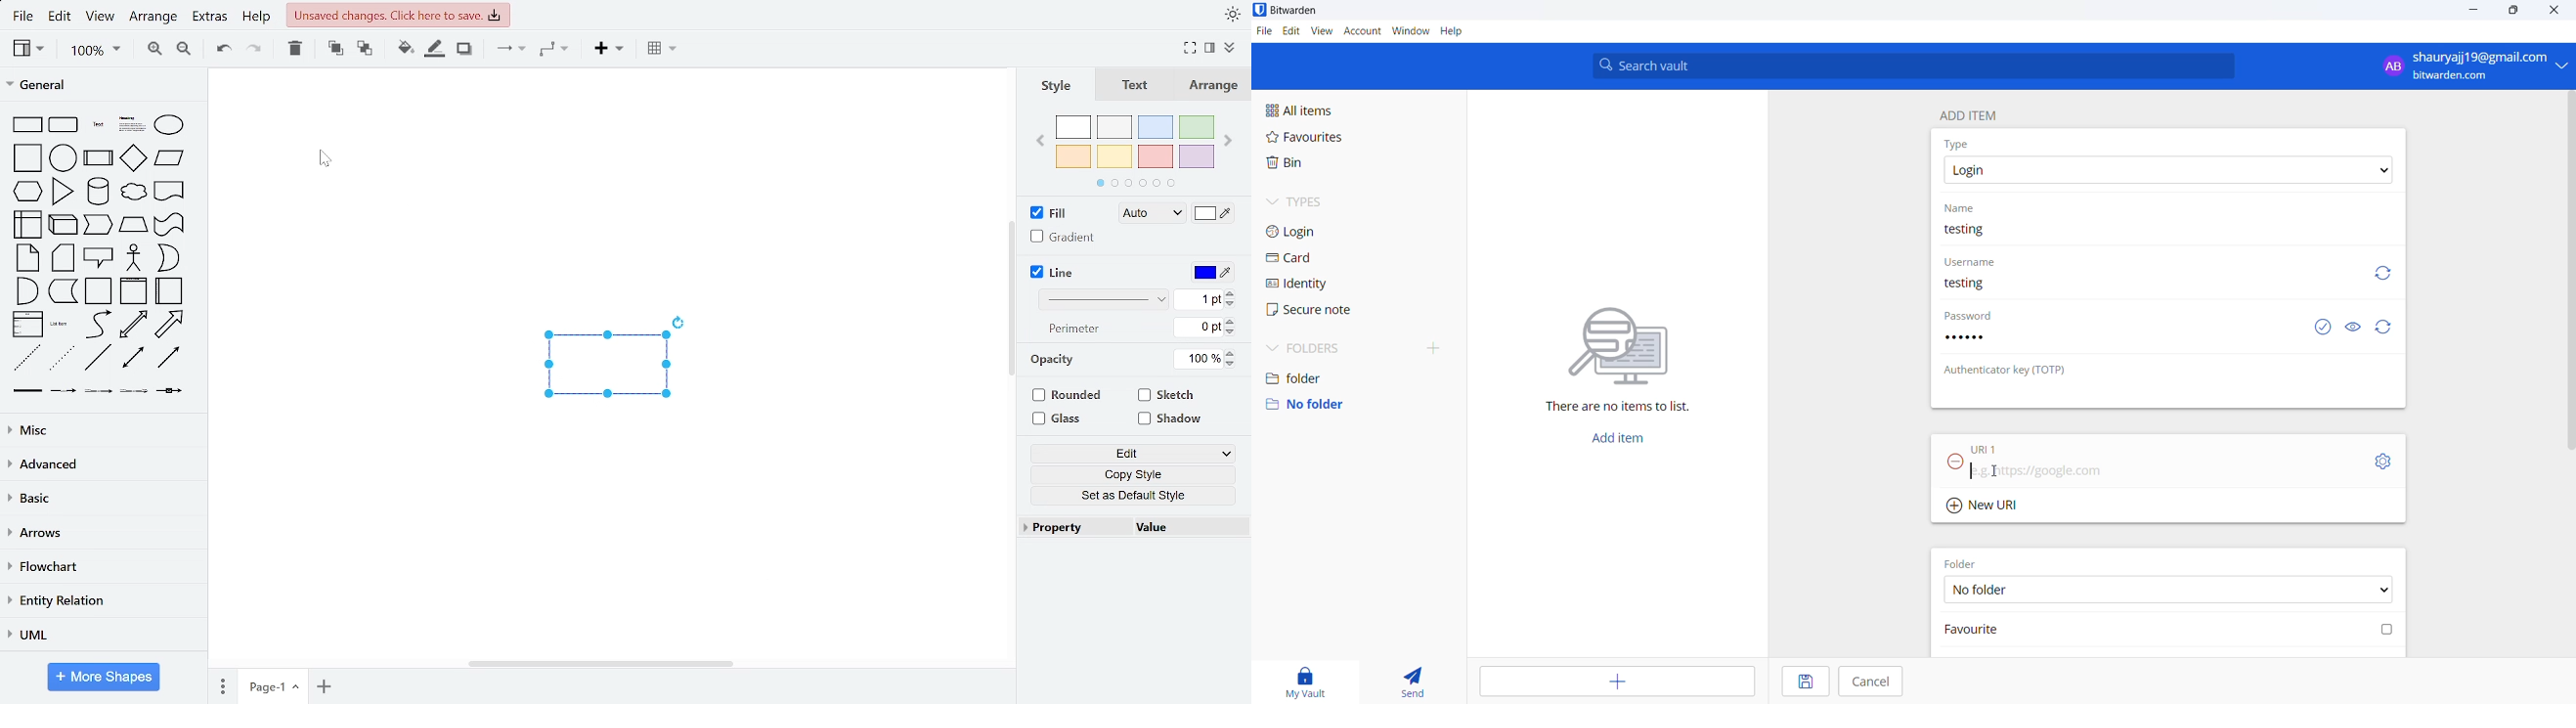  What do you see at coordinates (29, 50) in the screenshot?
I see `view` at bounding box center [29, 50].